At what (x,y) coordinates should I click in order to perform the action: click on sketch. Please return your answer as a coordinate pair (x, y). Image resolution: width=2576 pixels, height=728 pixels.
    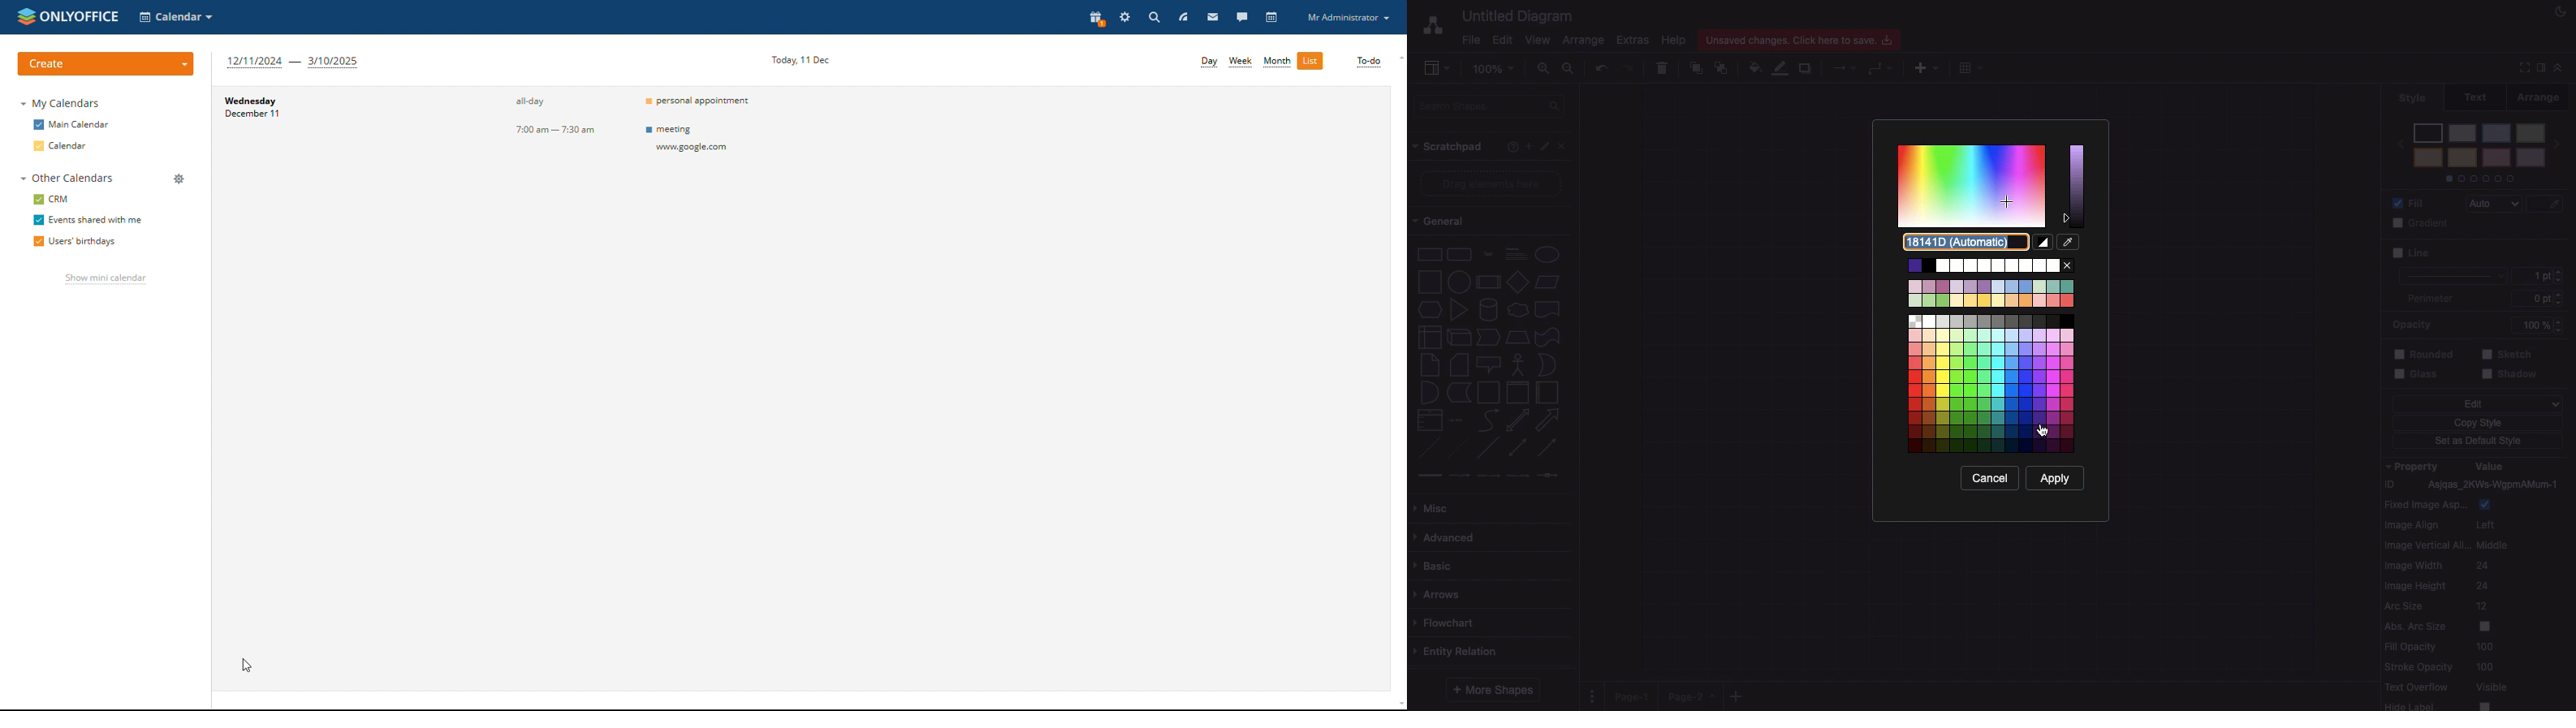
    Looking at the image, I should click on (2508, 353).